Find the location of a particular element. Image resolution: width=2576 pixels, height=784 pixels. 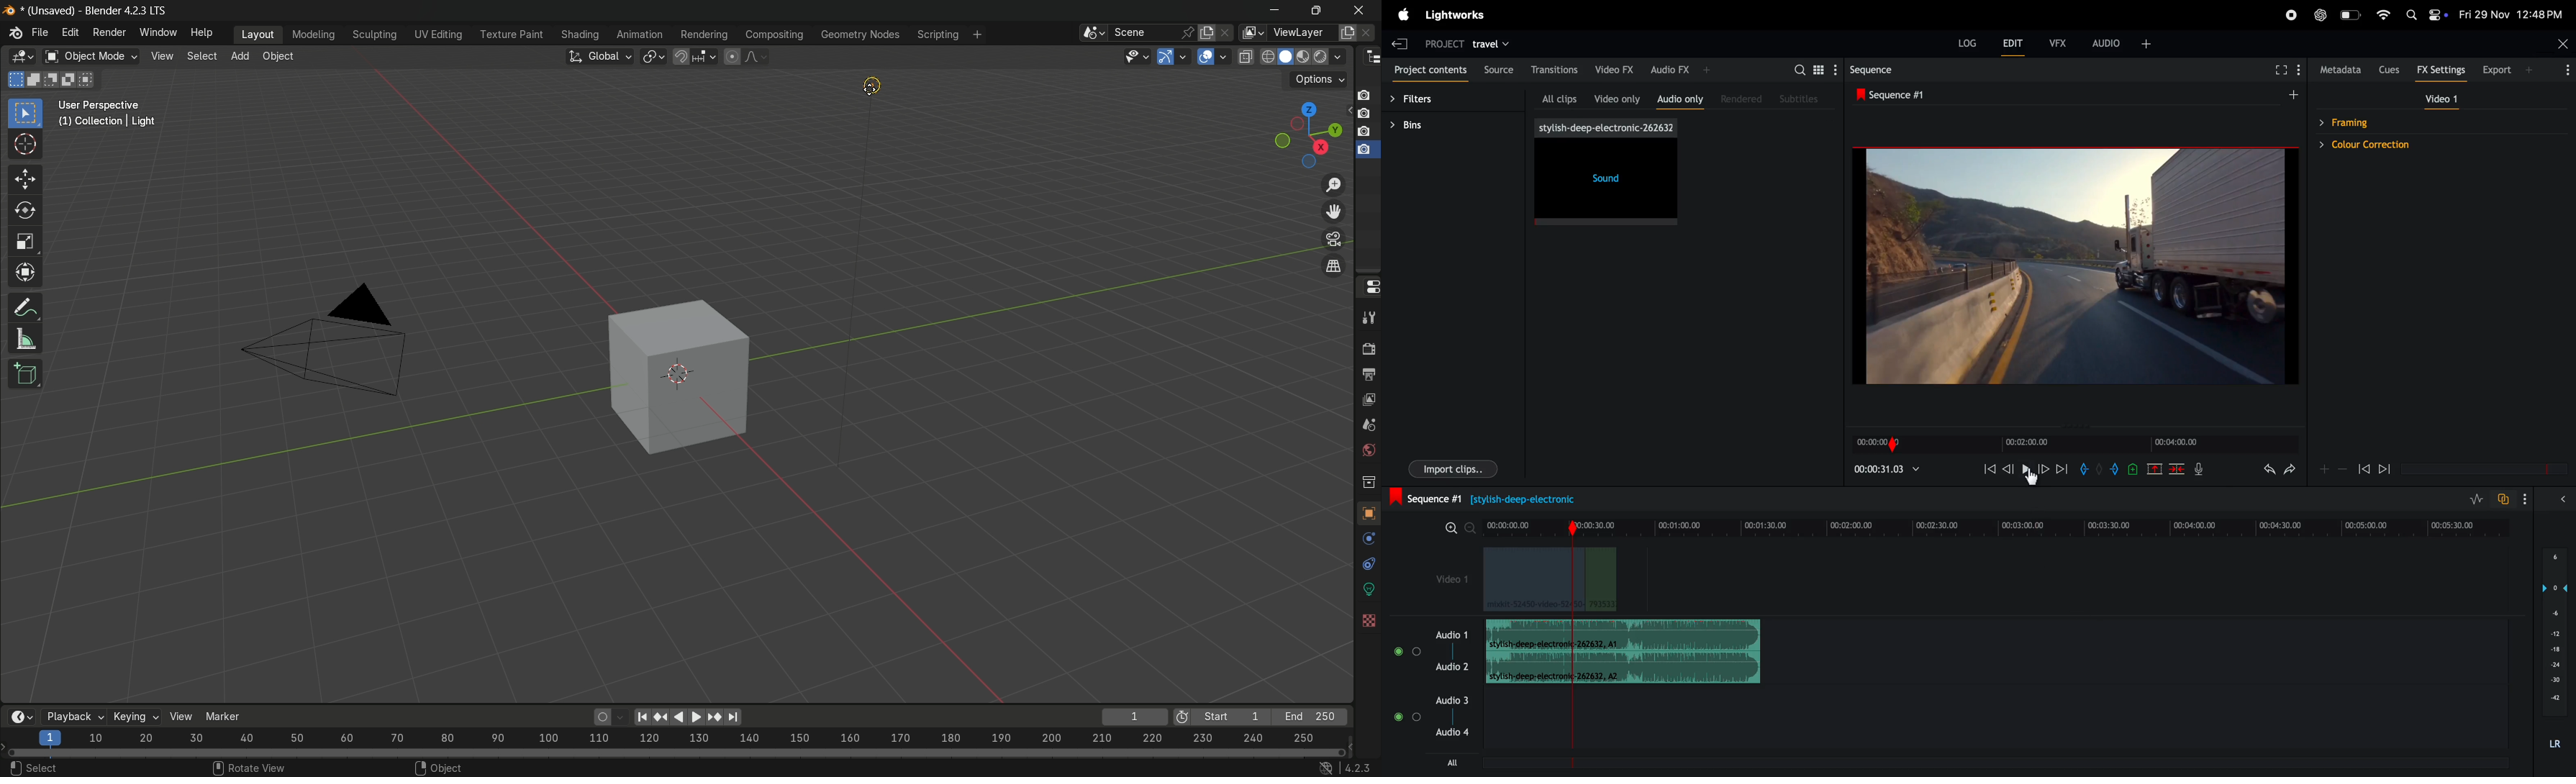

project is located at coordinates (1440, 41).